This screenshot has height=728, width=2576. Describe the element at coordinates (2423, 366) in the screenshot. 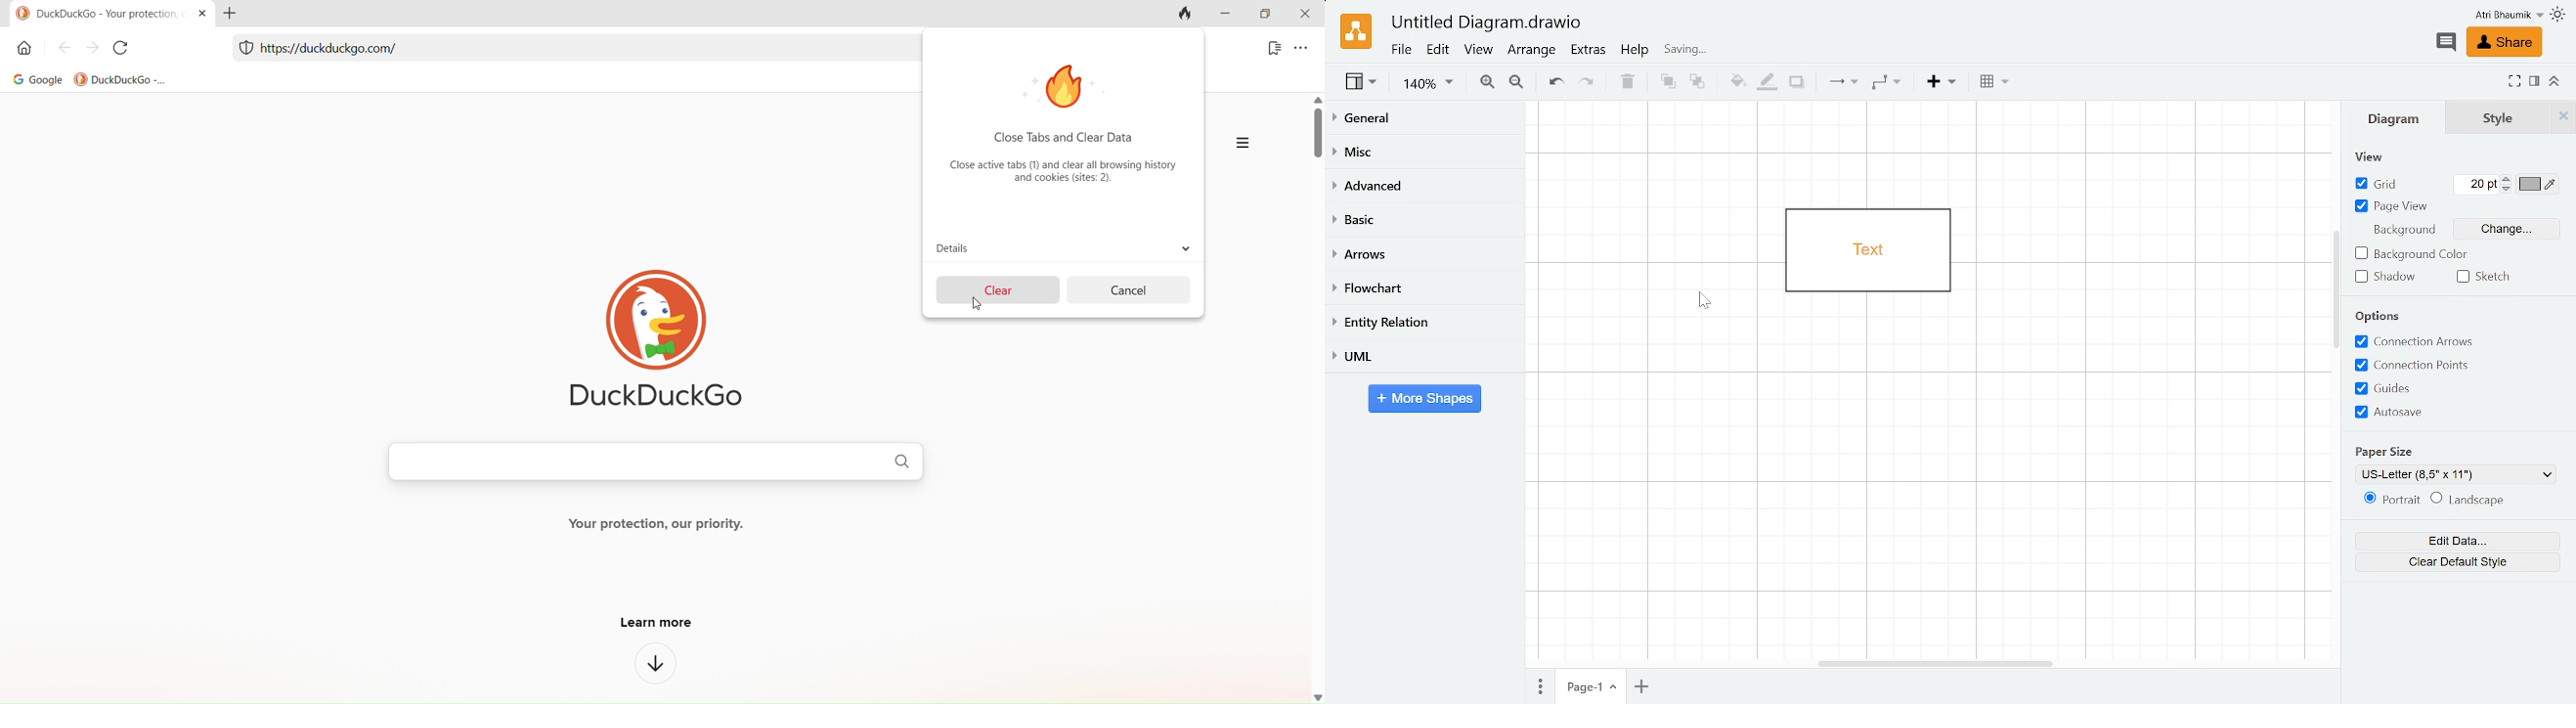

I see `Connection points` at that location.